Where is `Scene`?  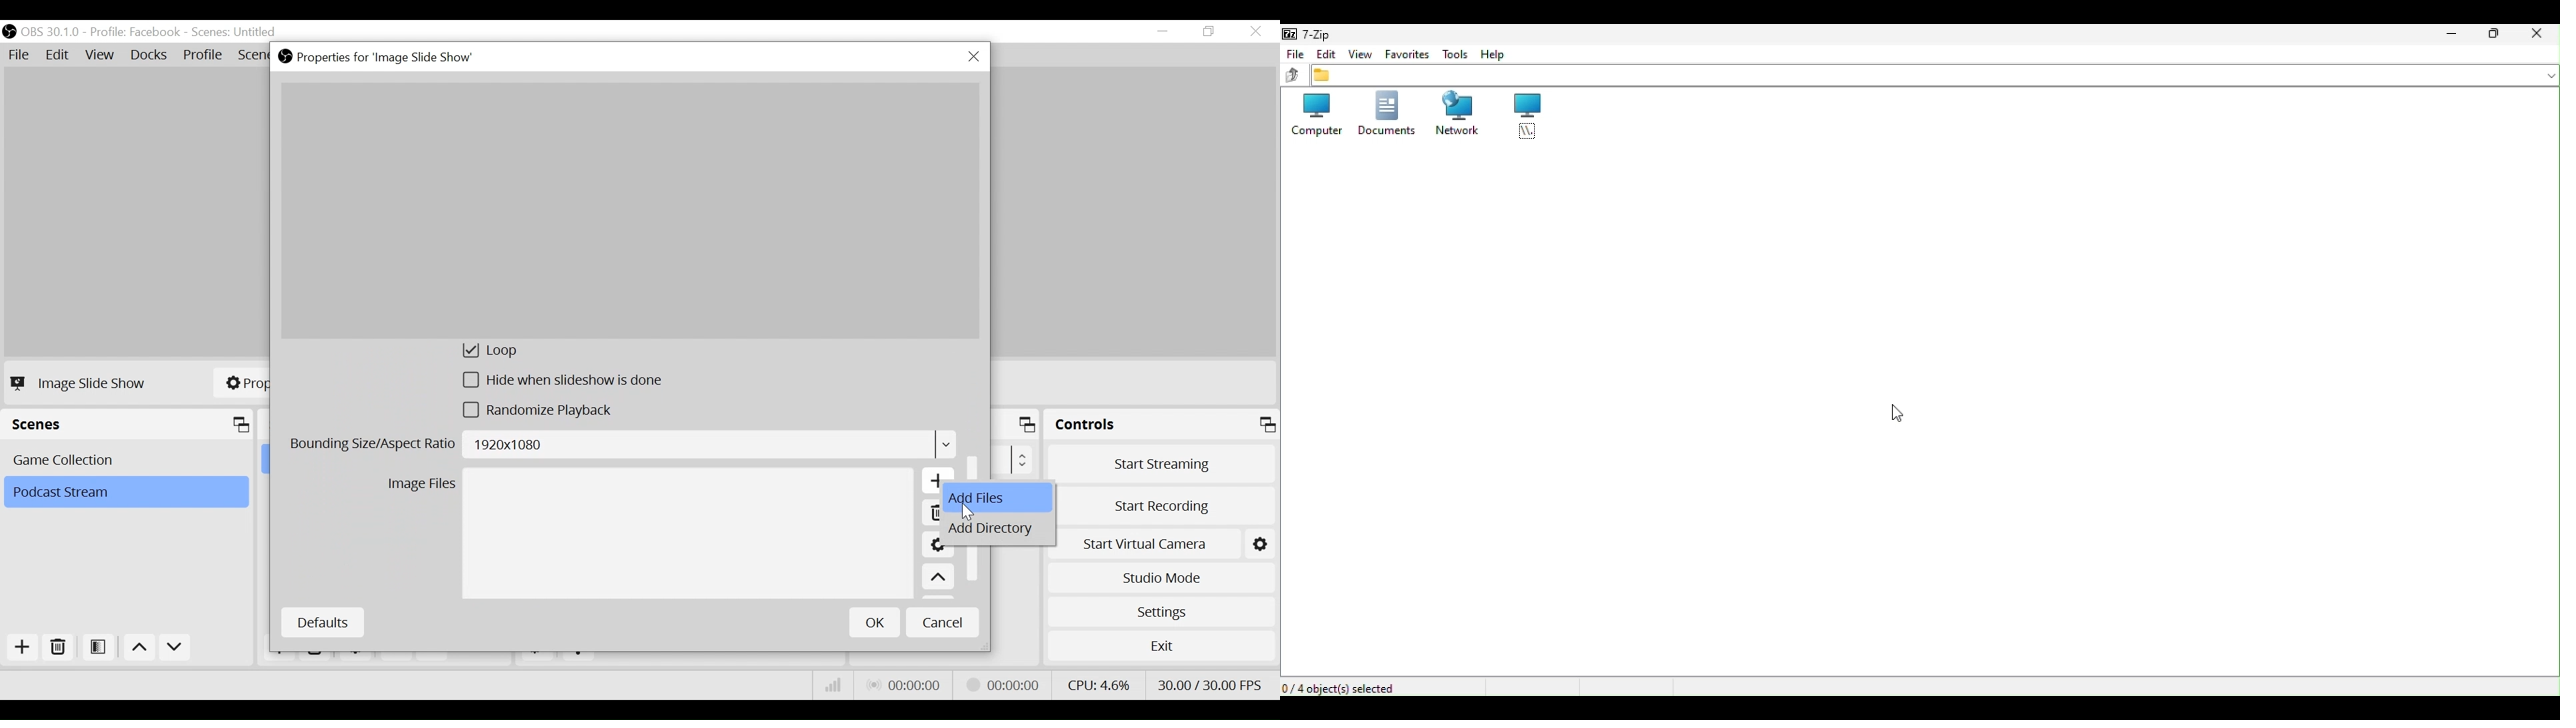 Scene is located at coordinates (129, 459).